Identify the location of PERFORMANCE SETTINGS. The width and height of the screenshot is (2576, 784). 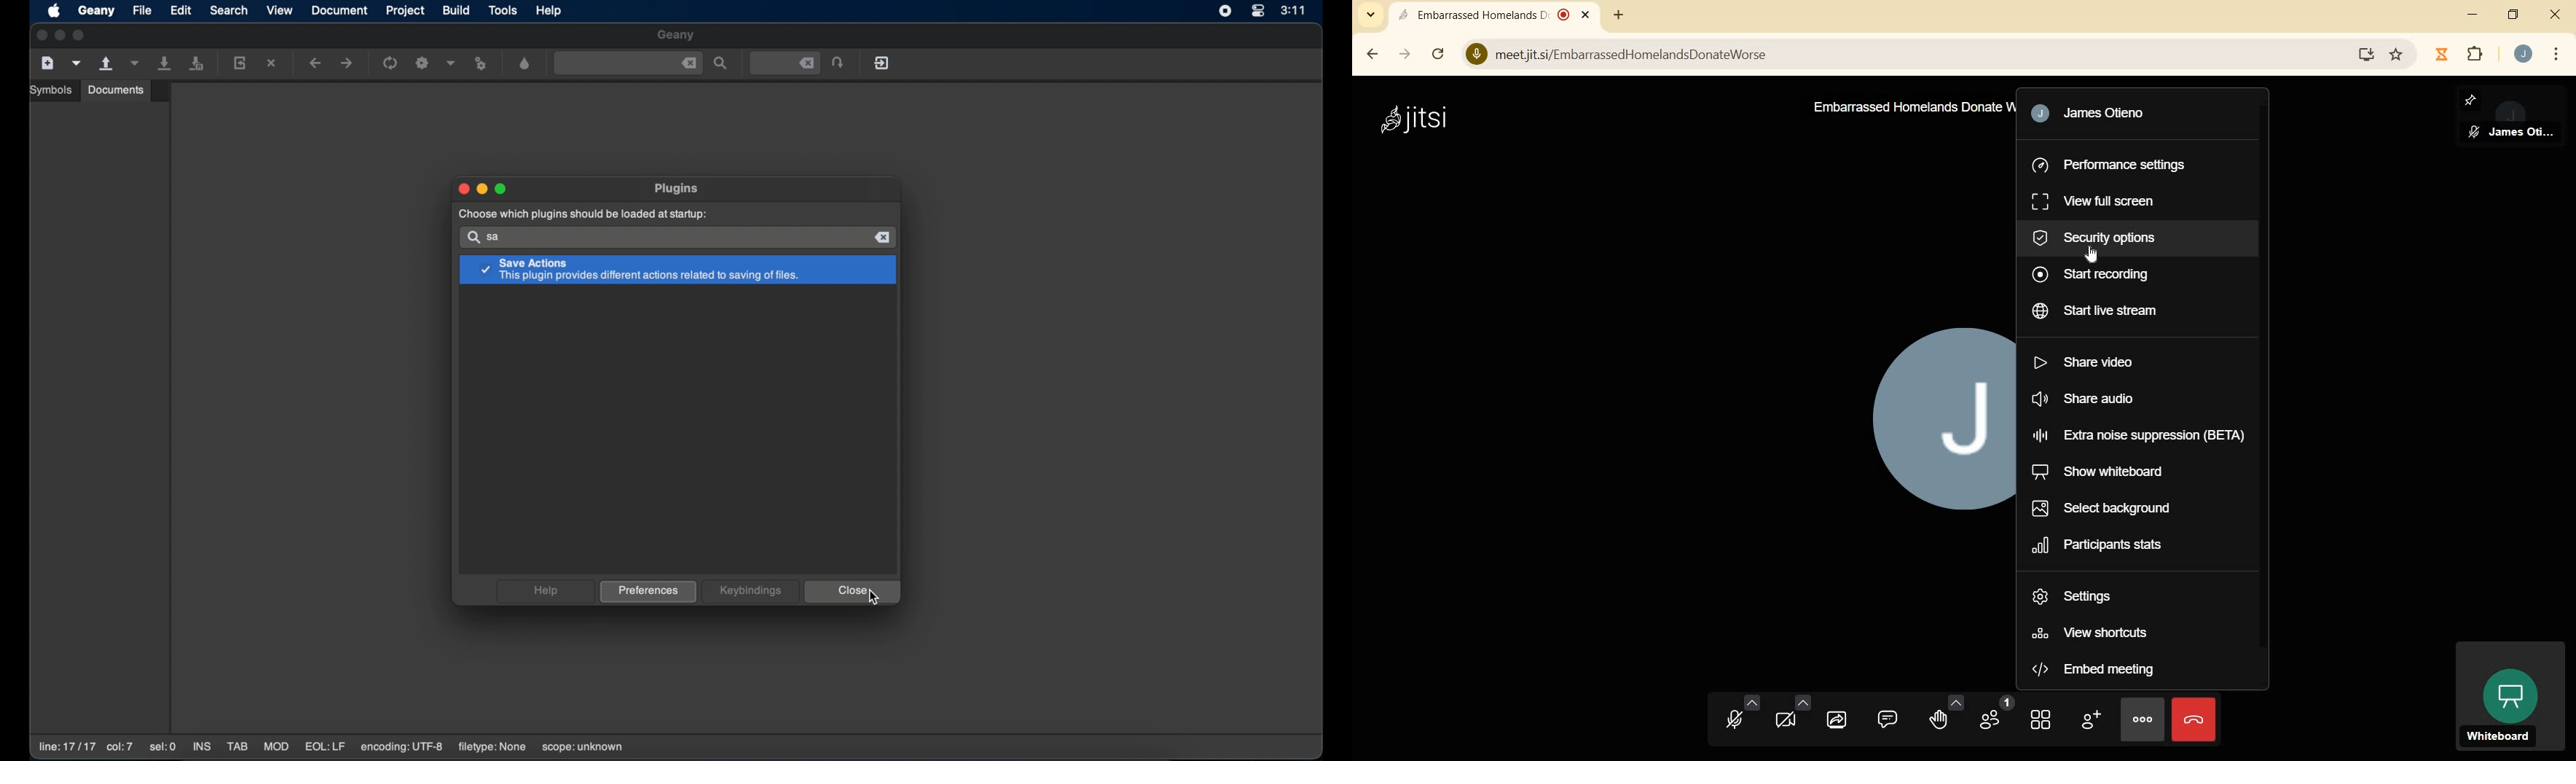
(2113, 165).